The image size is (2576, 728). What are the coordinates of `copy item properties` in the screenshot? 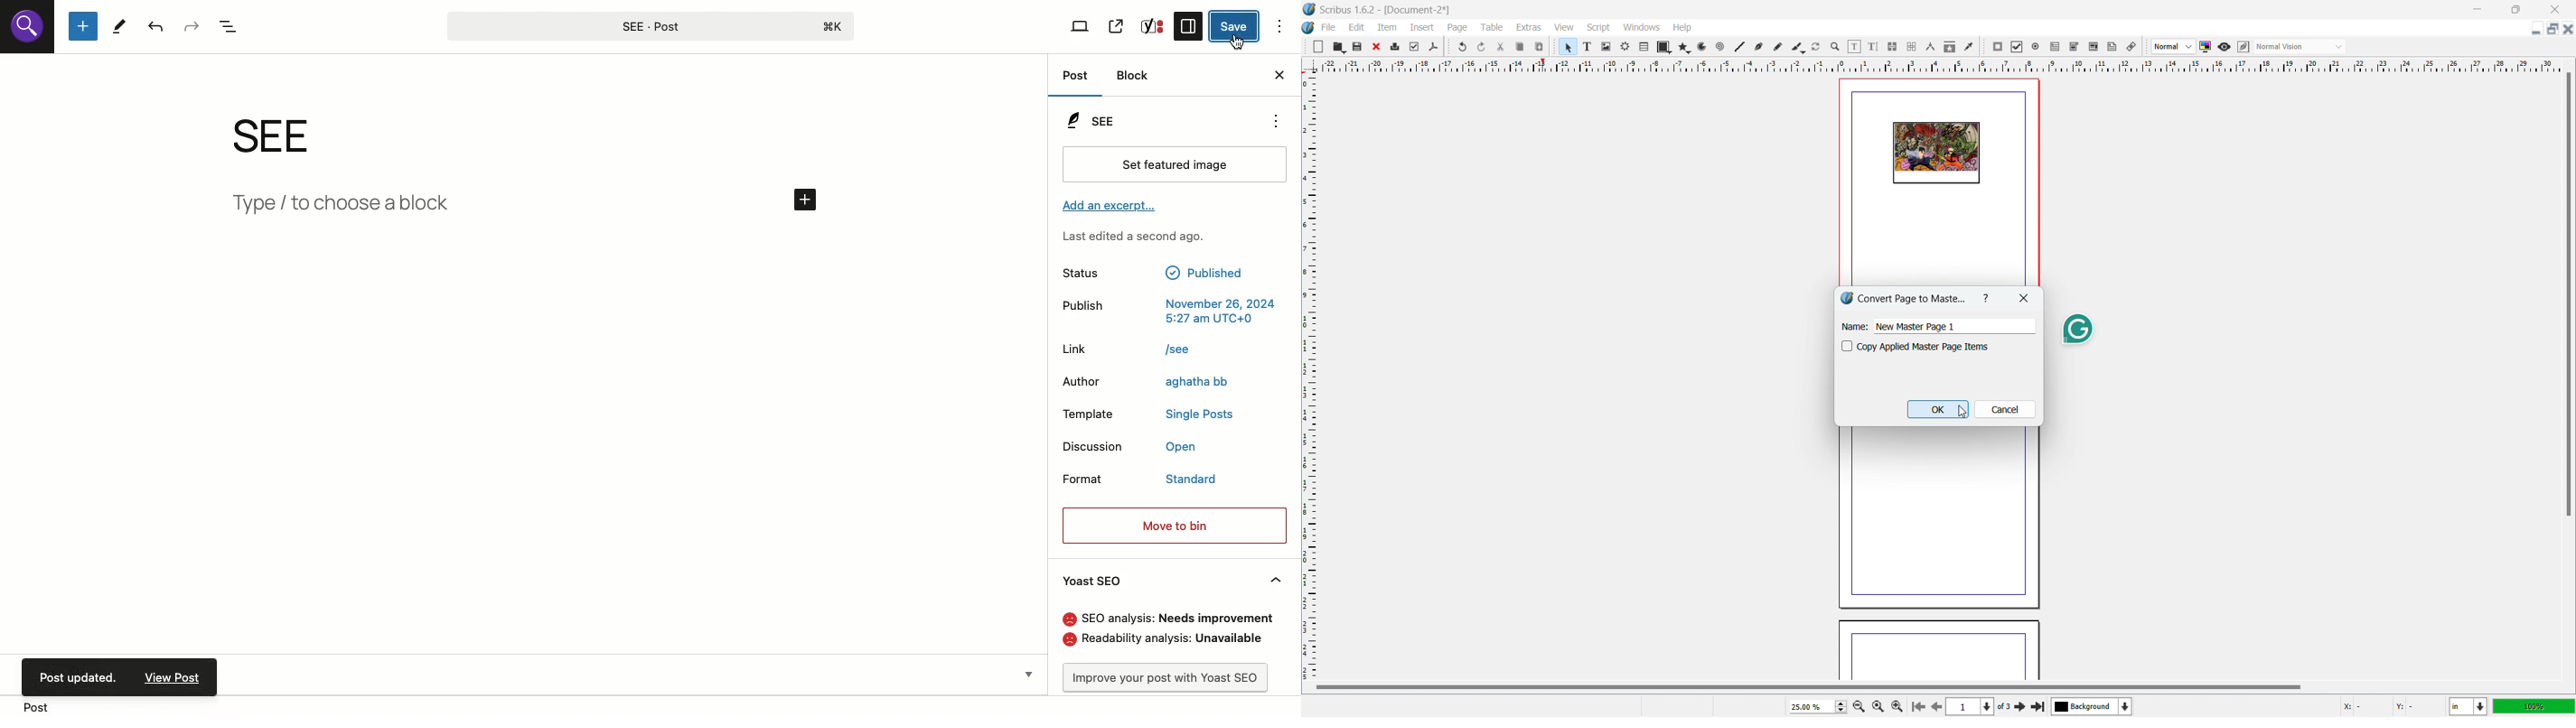 It's located at (1950, 46).